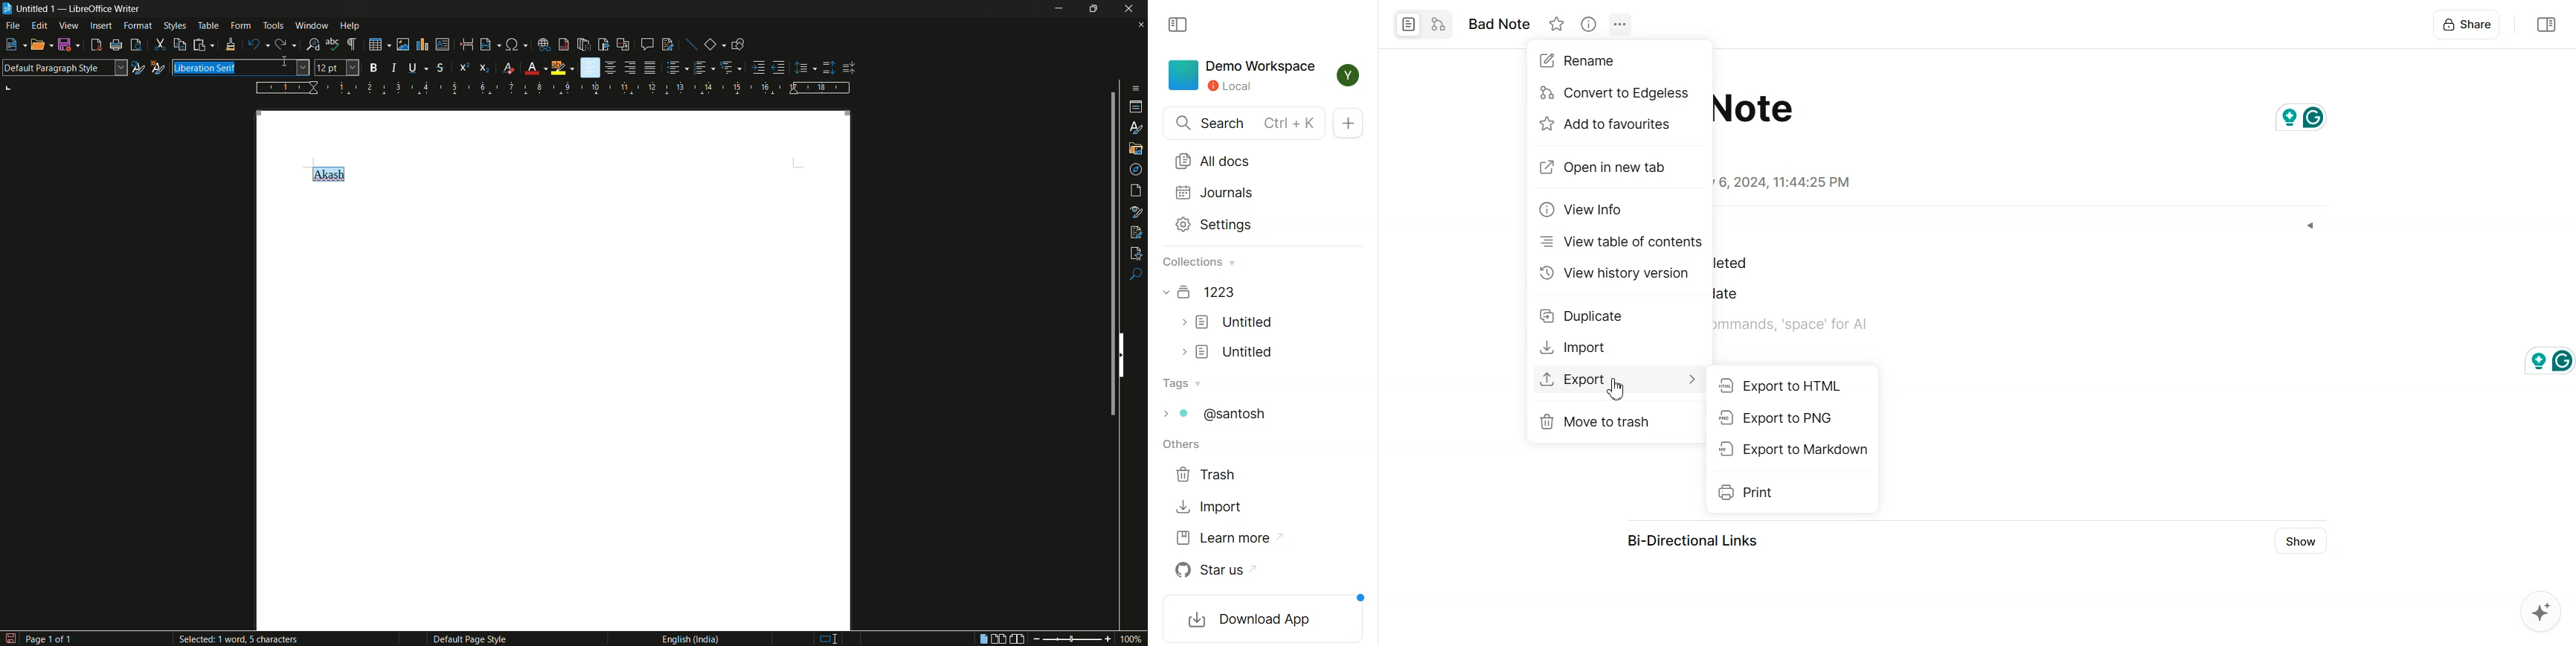  Describe the element at coordinates (1136, 275) in the screenshot. I see `find` at that location.